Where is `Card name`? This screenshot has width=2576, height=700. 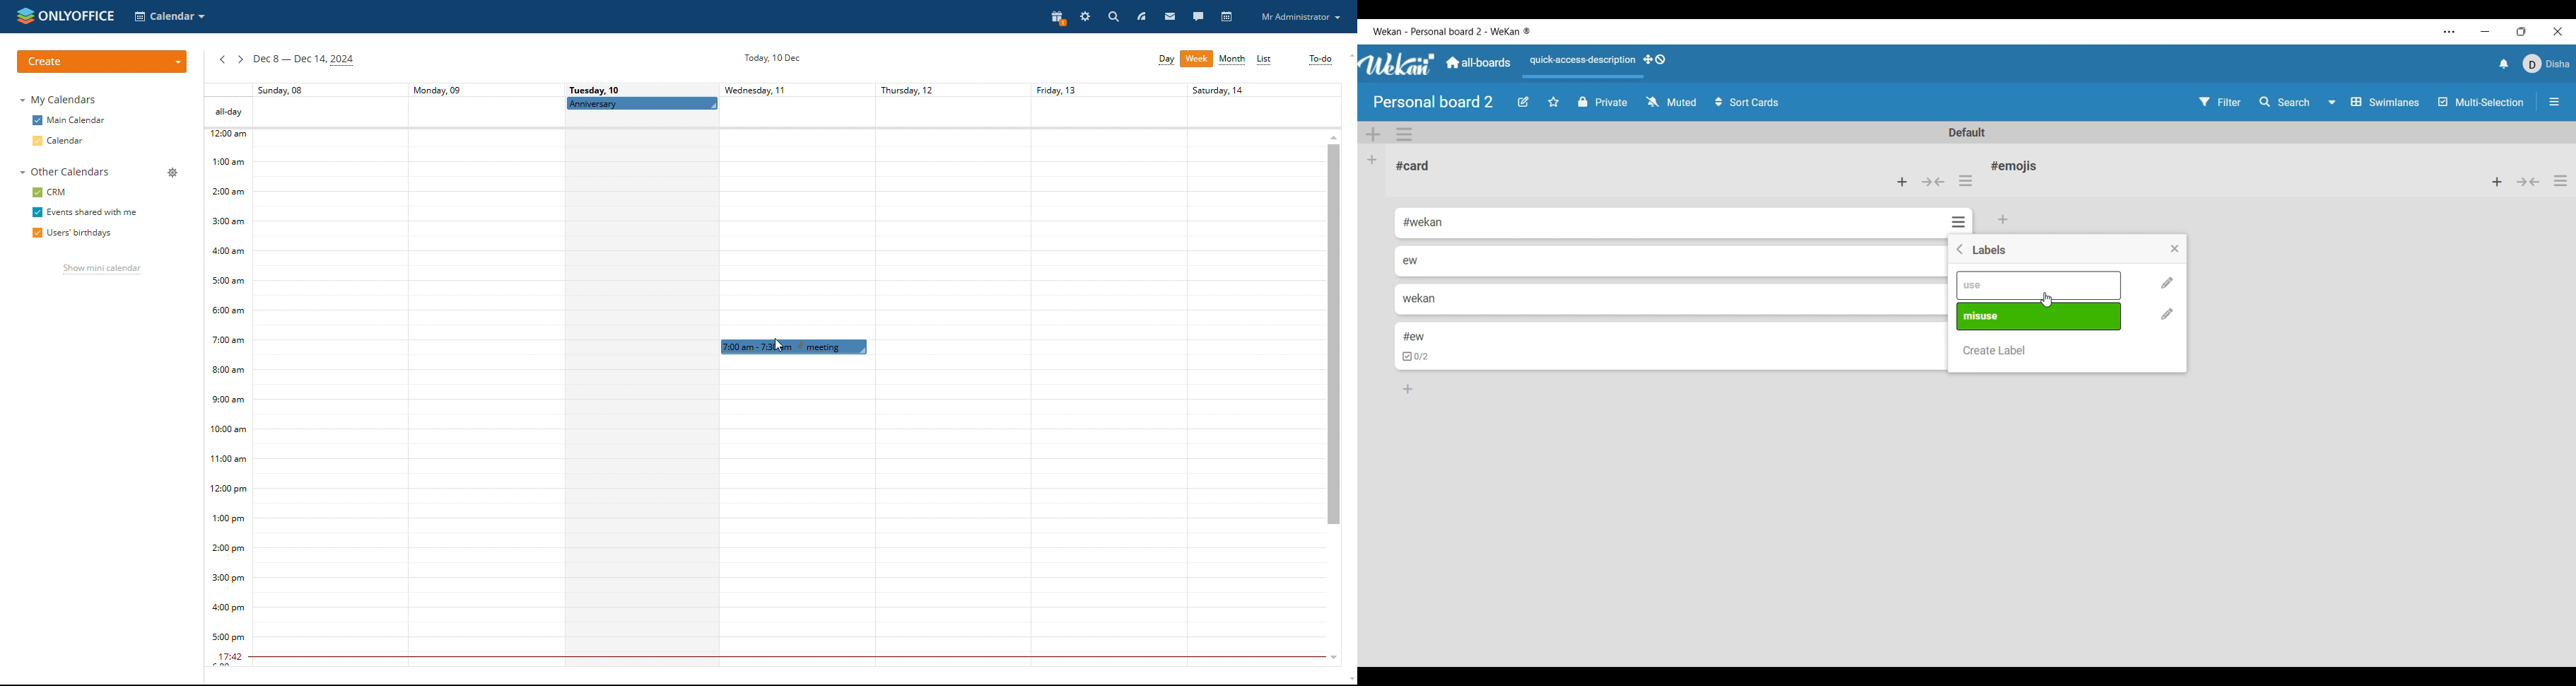 Card name is located at coordinates (1413, 166).